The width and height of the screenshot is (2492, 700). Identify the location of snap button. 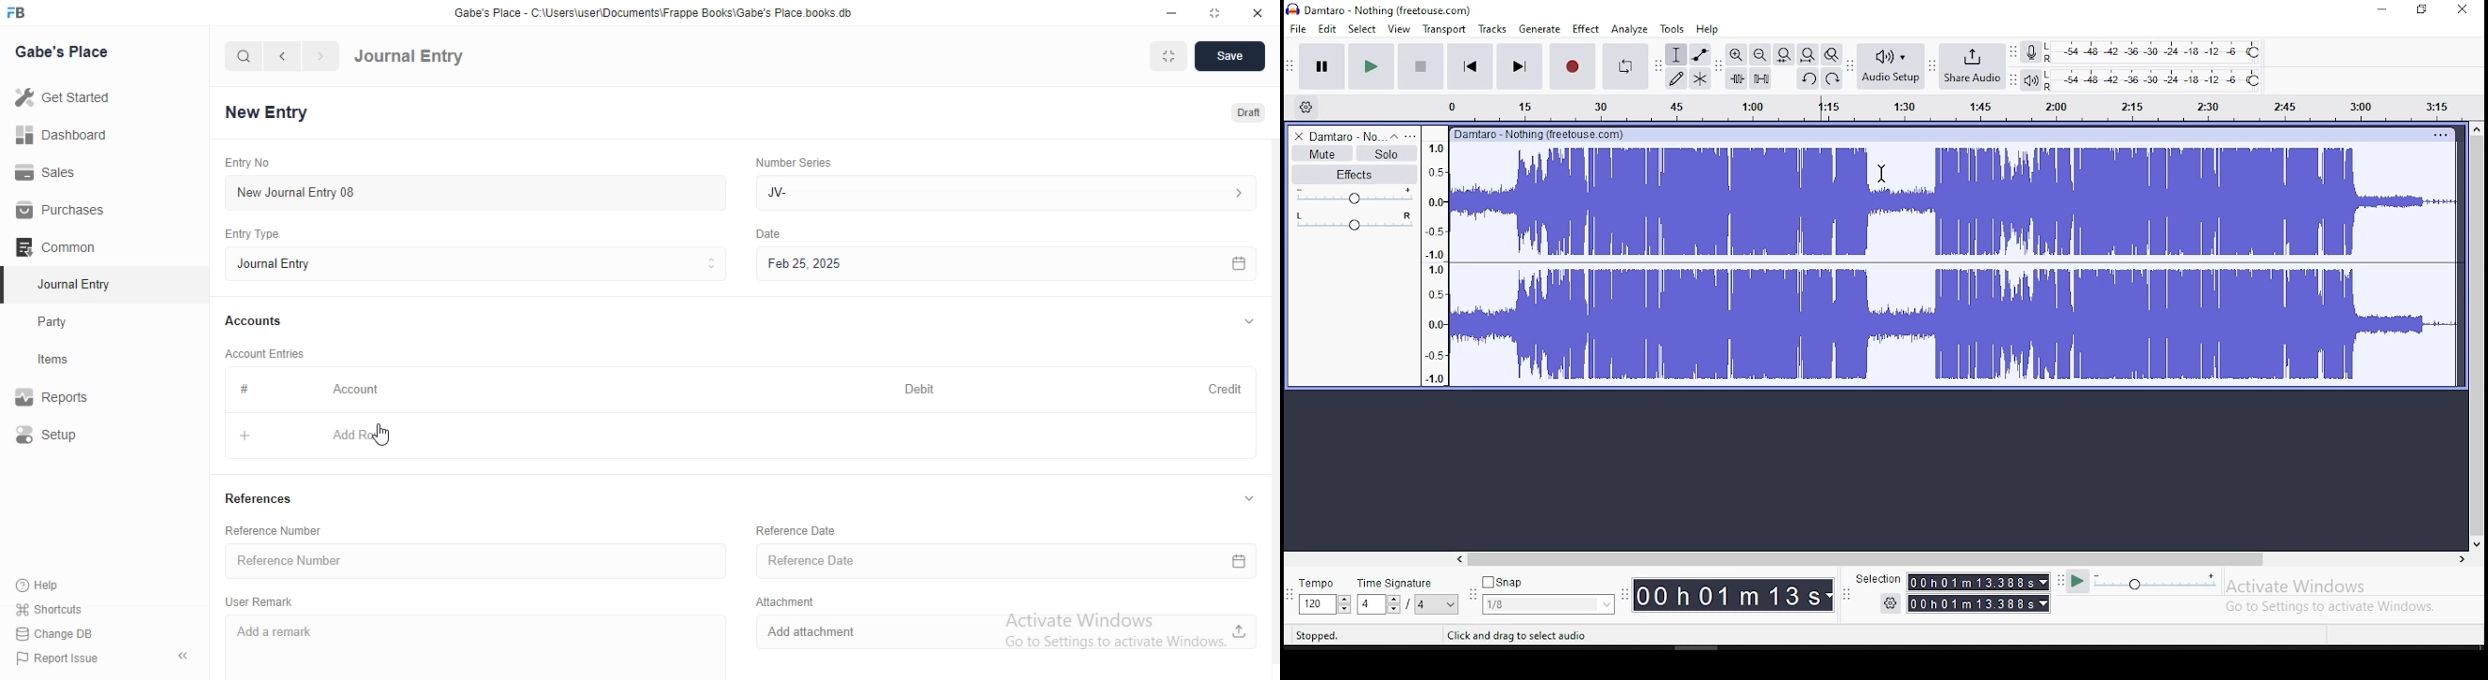
(1502, 582).